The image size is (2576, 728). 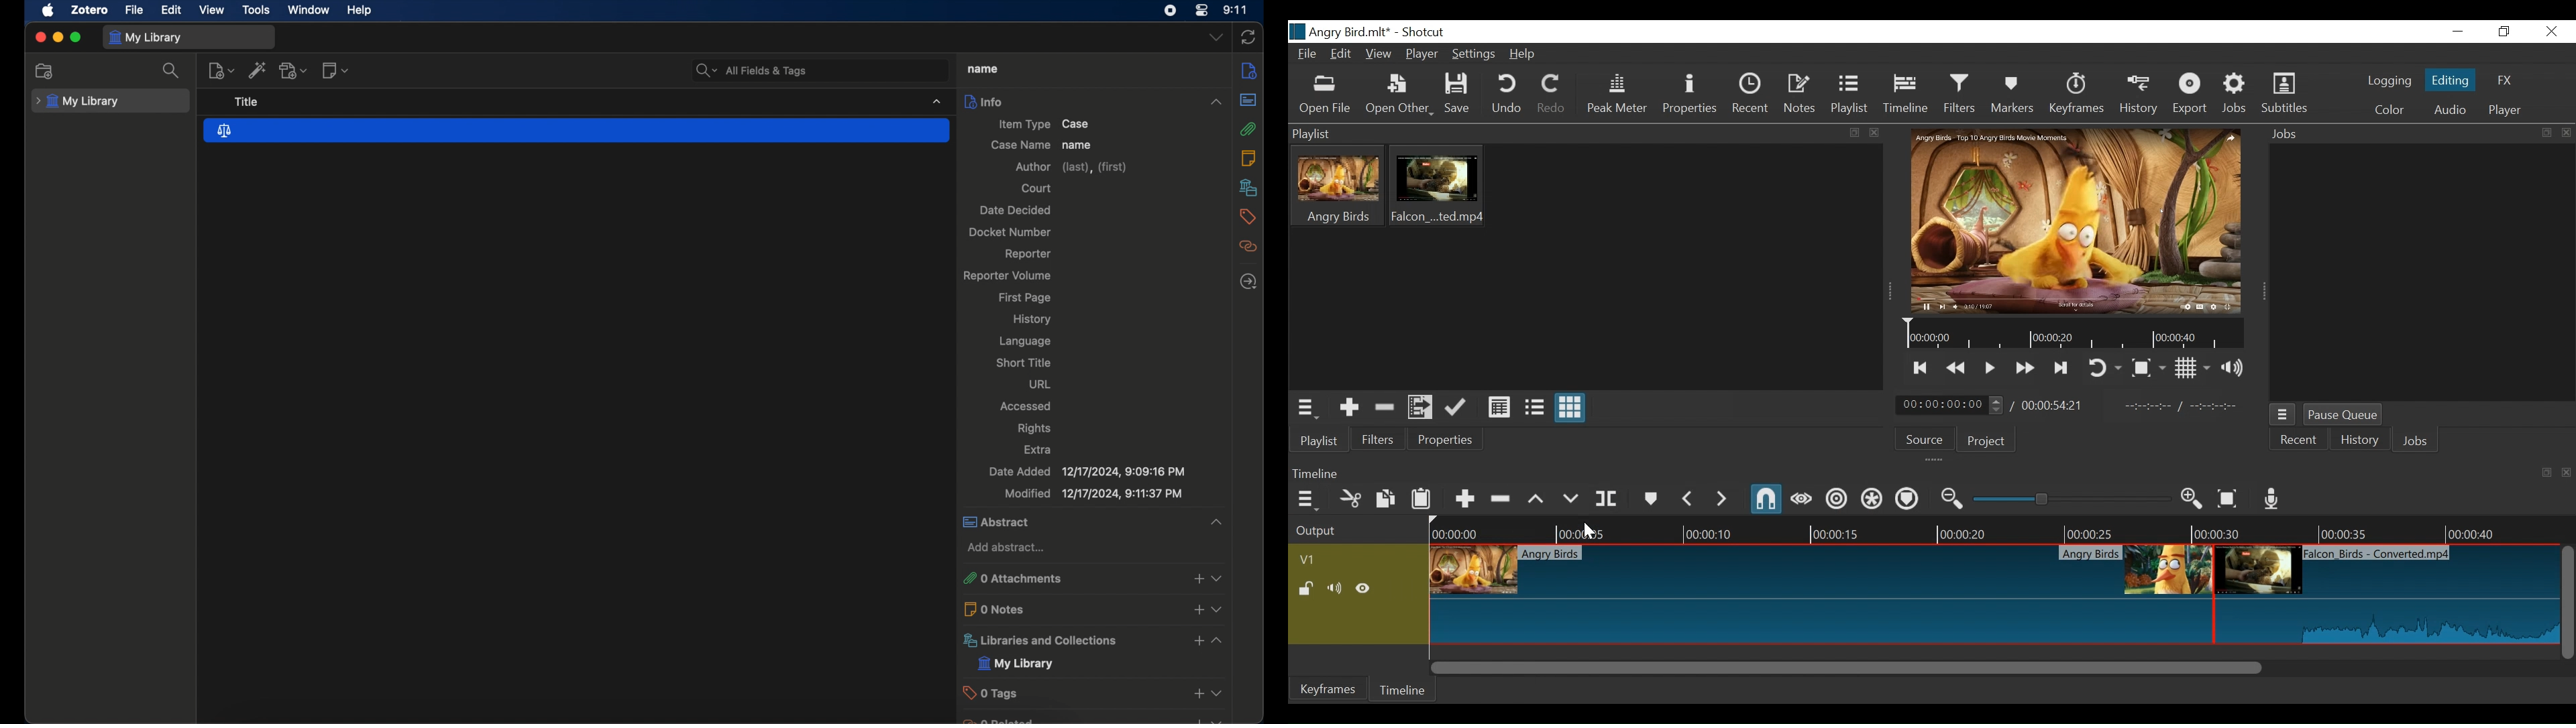 I want to click on Cut, so click(x=1350, y=499).